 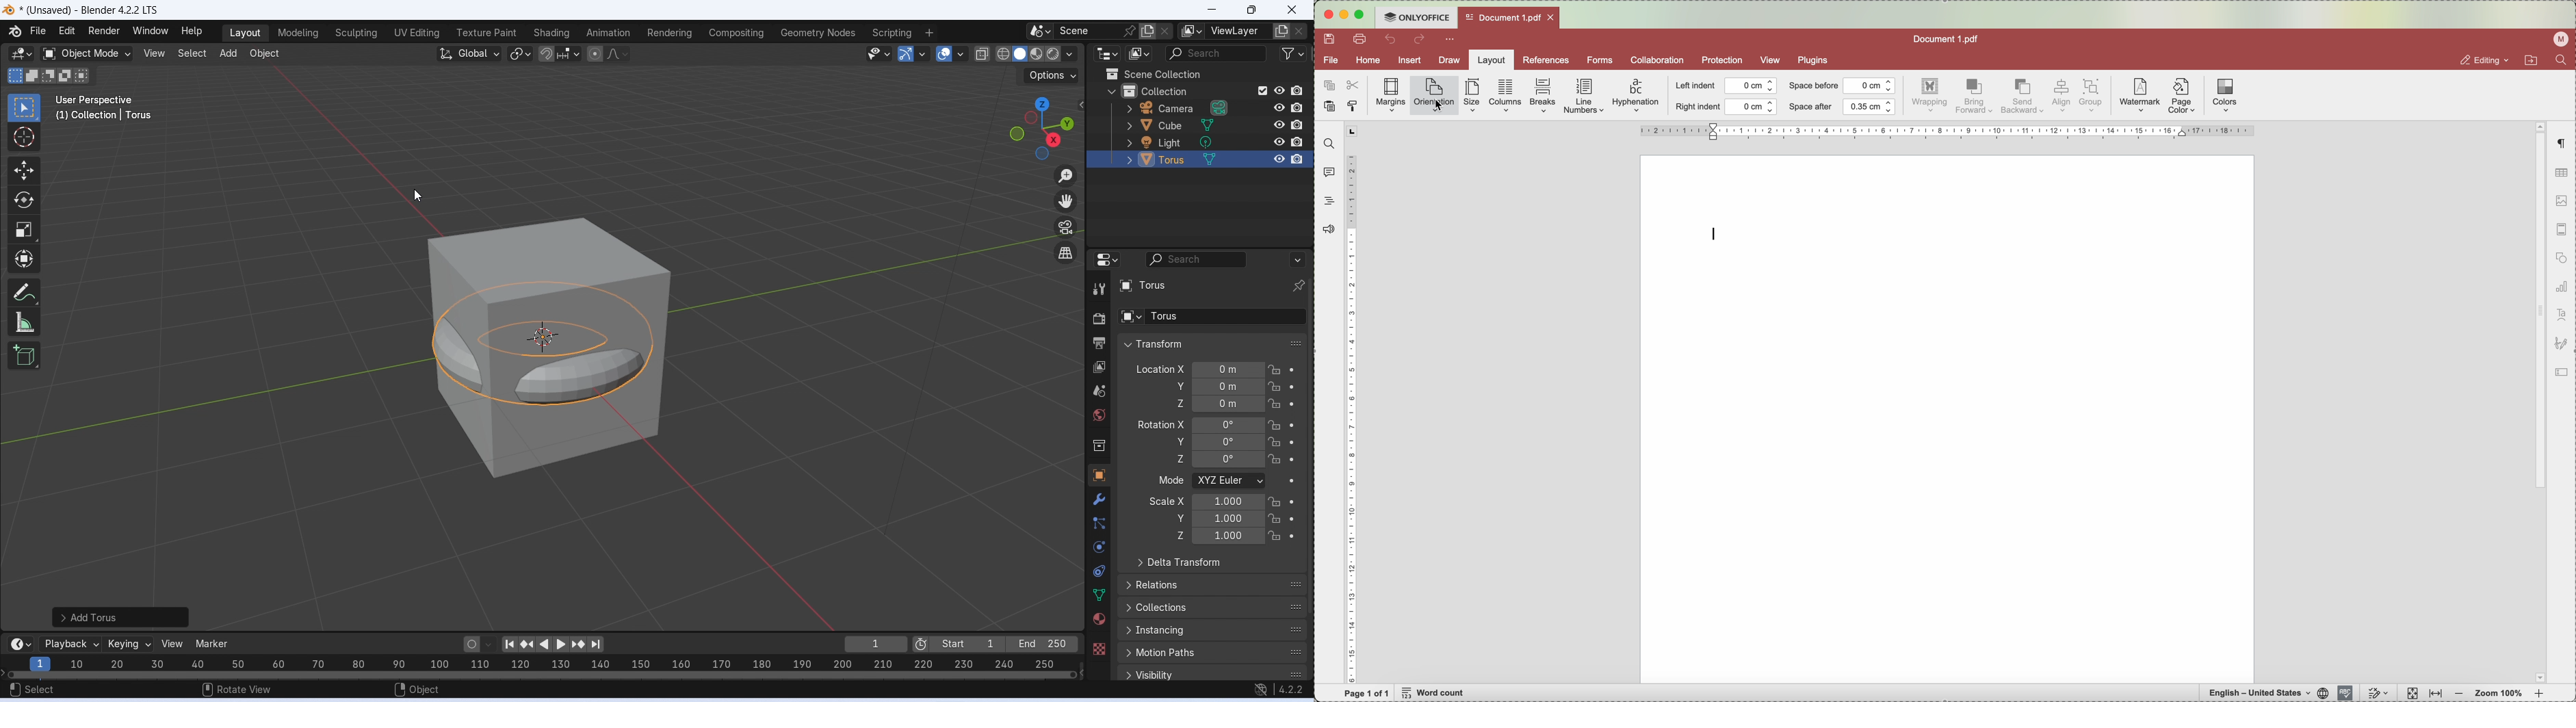 What do you see at coordinates (1213, 654) in the screenshot?
I see `Motion paths` at bounding box center [1213, 654].